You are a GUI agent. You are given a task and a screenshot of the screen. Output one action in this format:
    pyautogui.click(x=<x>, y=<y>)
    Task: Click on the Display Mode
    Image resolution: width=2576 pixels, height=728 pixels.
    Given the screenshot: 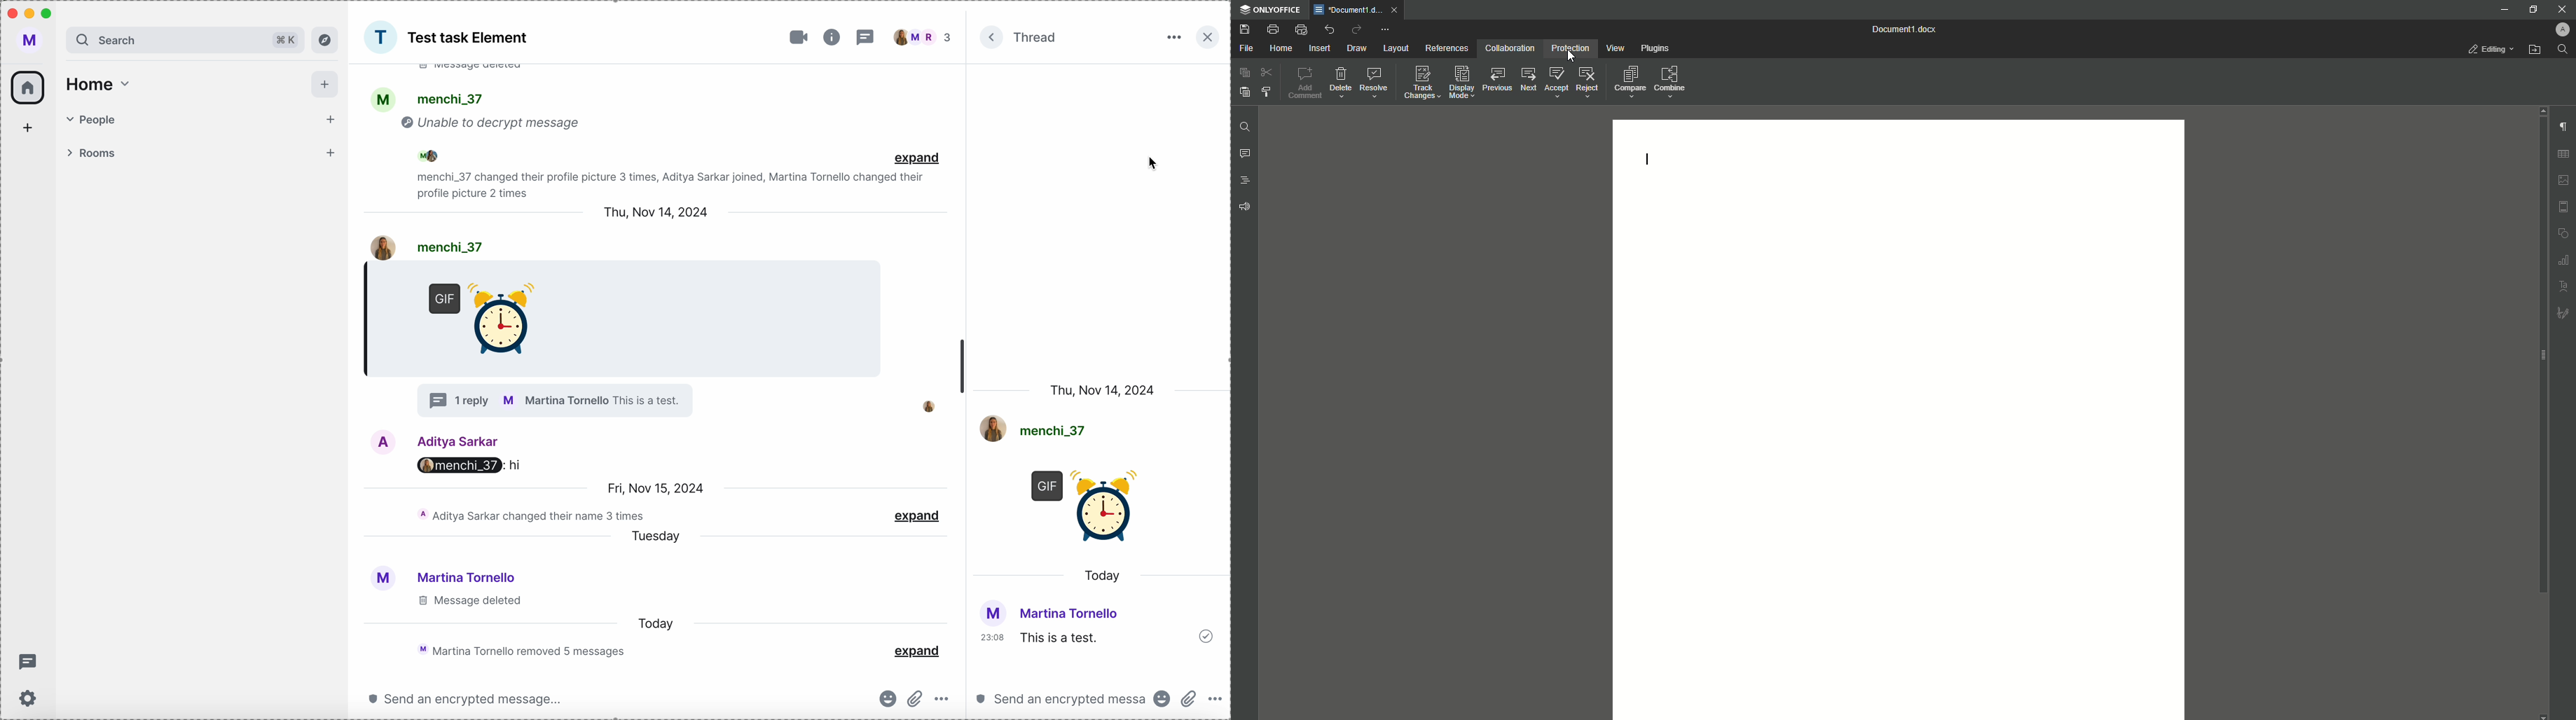 What is the action you would take?
    pyautogui.click(x=1463, y=83)
    